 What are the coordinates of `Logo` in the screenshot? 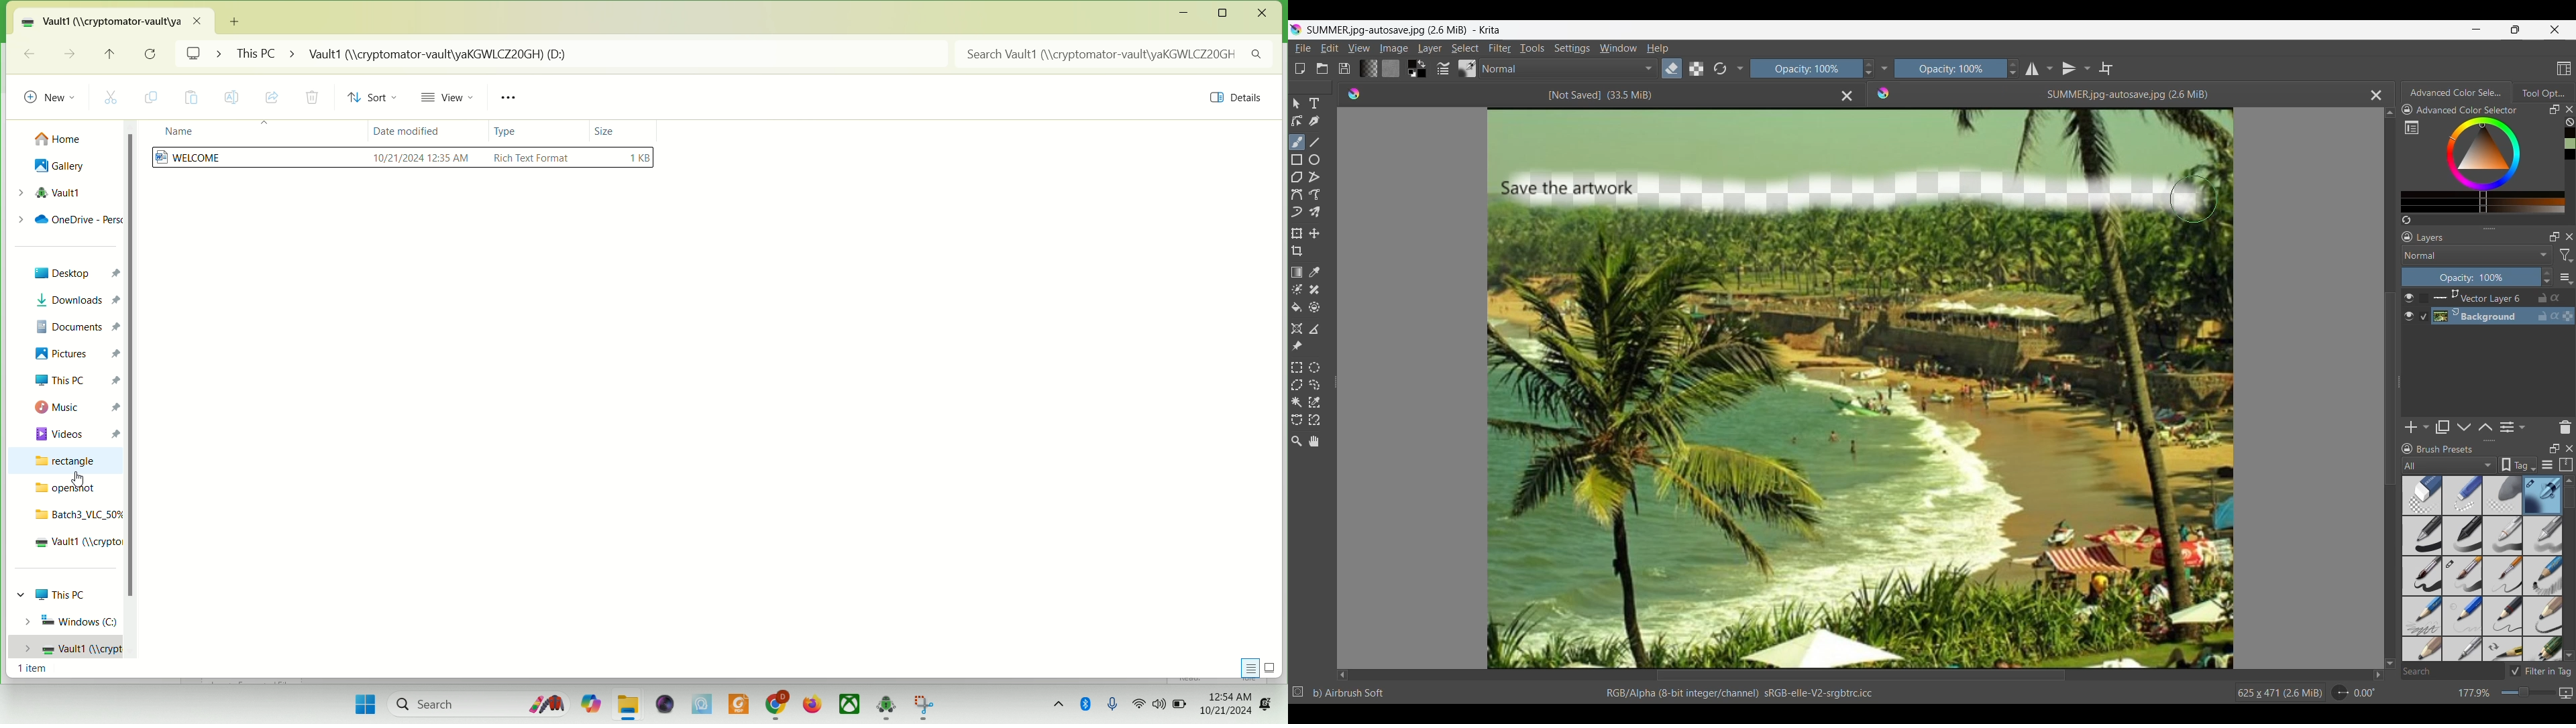 It's located at (1884, 93).